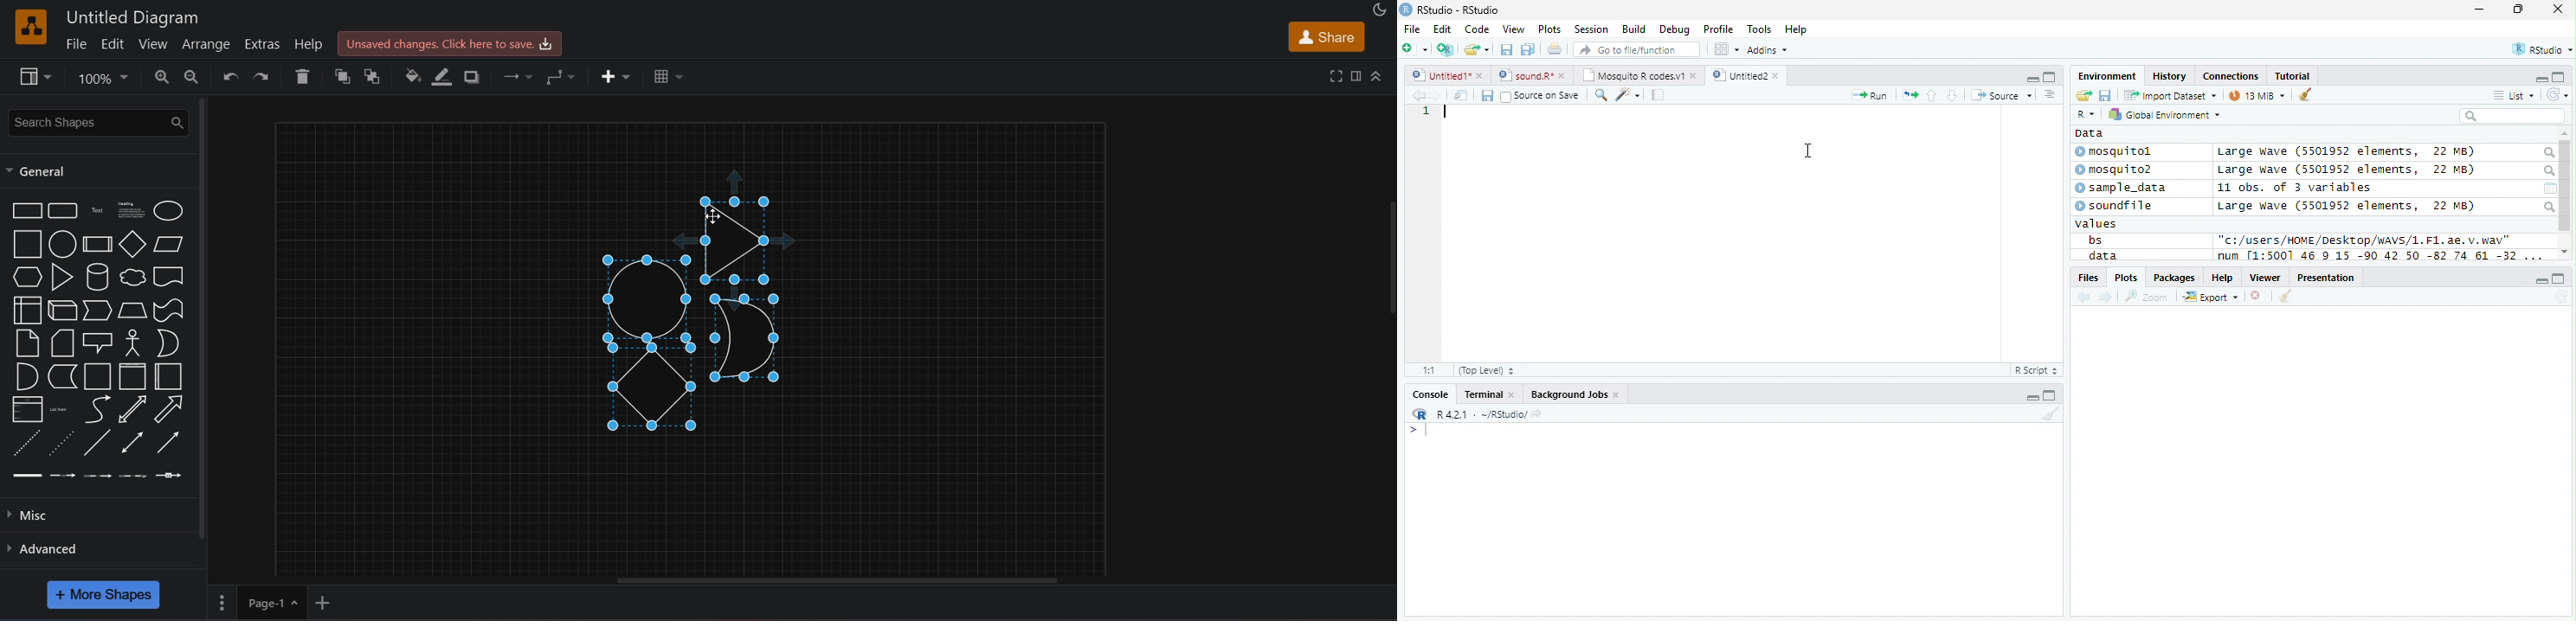 The width and height of the screenshot is (2576, 644). What do you see at coordinates (167, 342) in the screenshot?
I see `or` at bounding box center [167, 342].